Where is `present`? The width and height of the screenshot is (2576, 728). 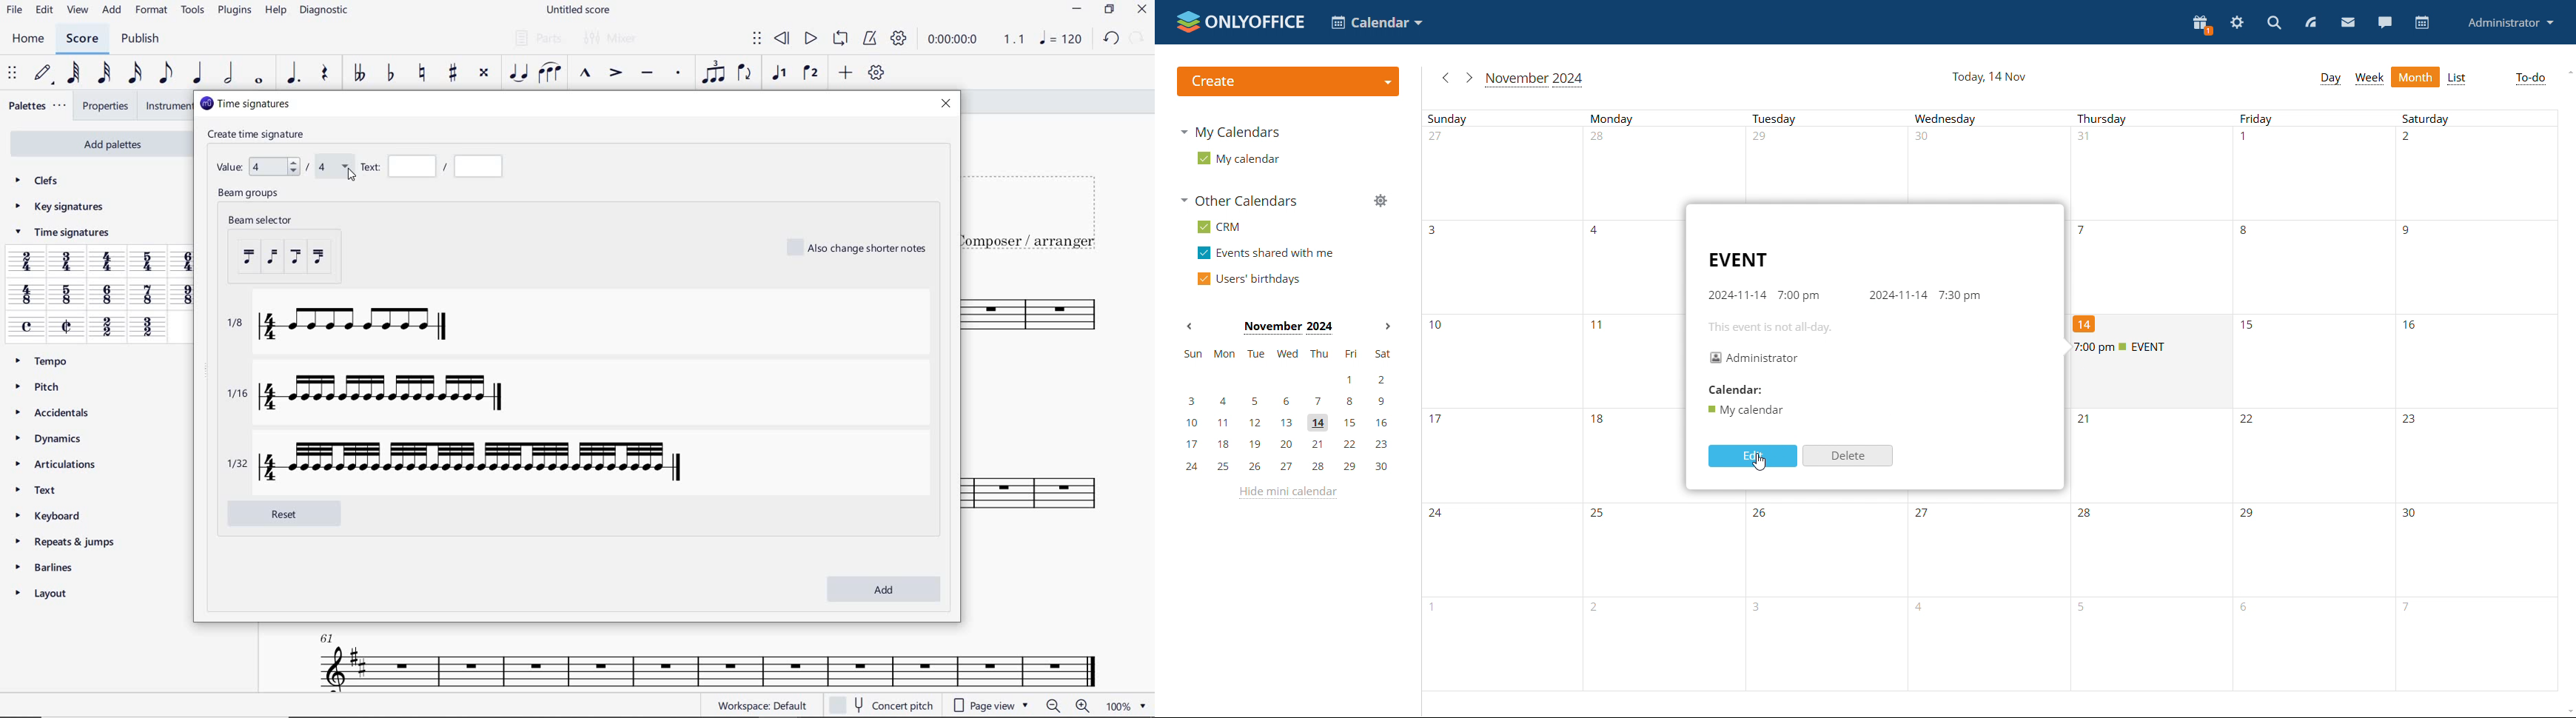 present is located at coordinates (2201, 24).